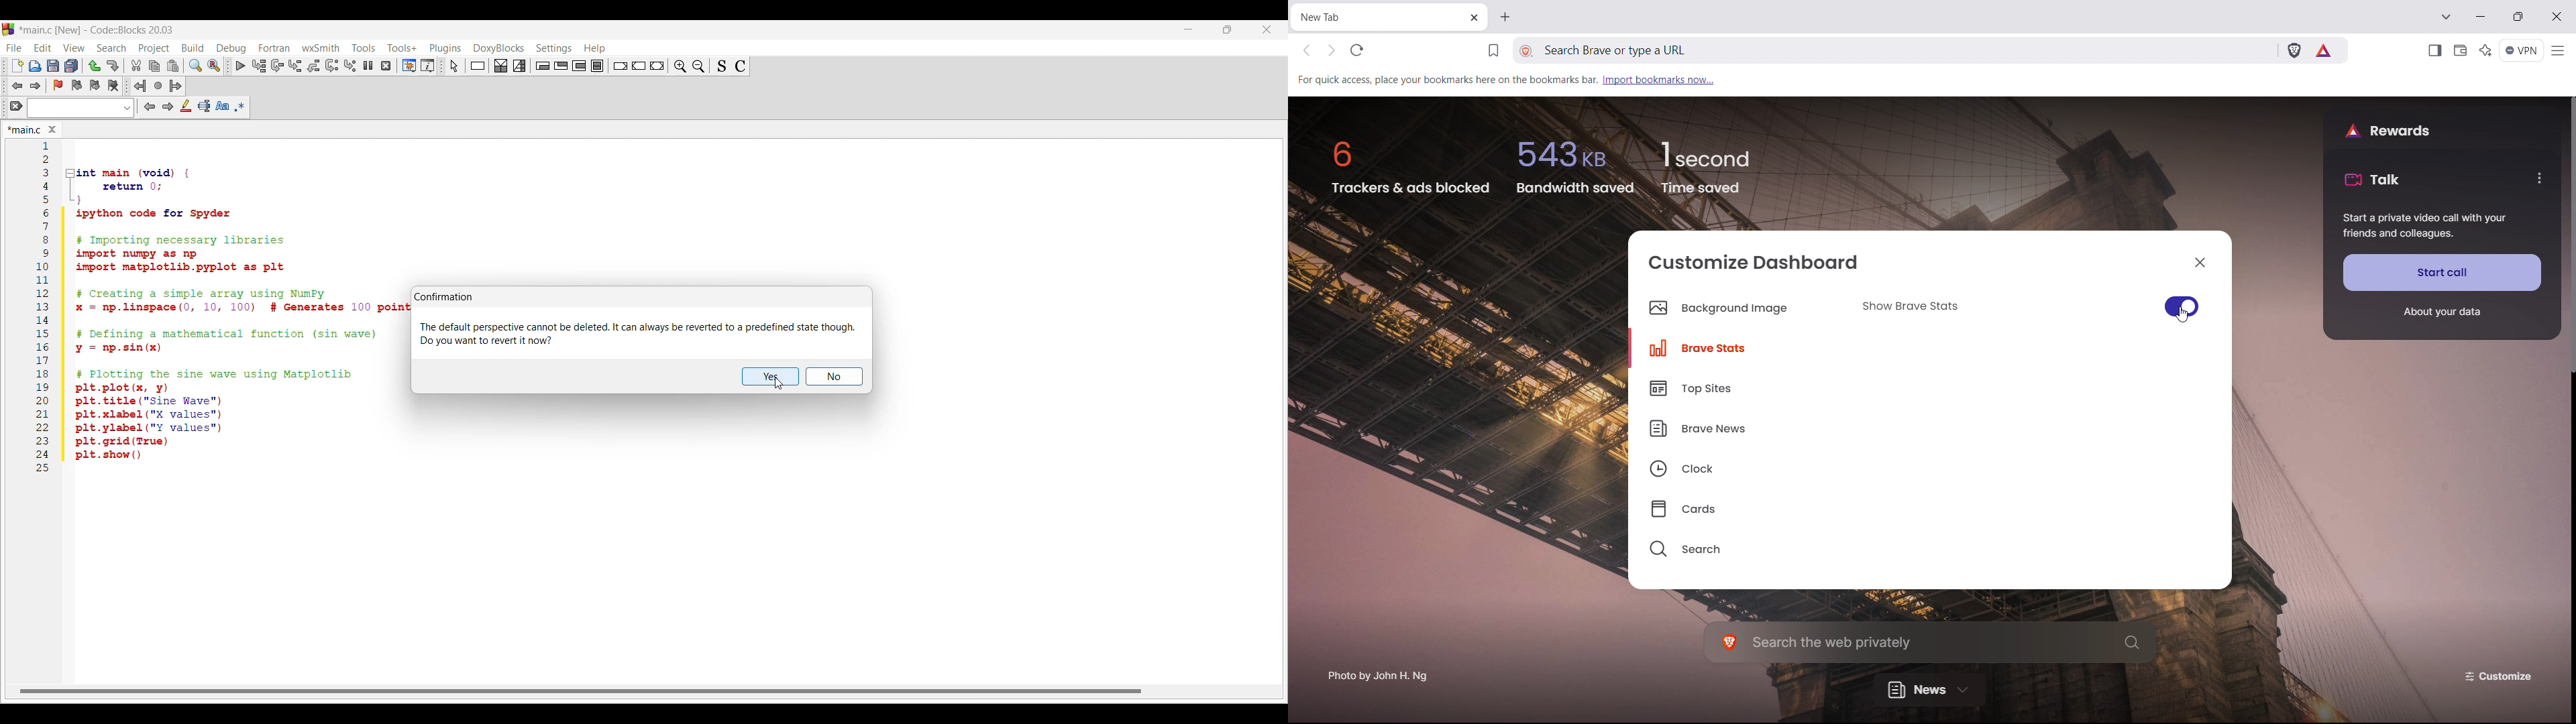 This screenshot has width=2576, height=728. I want to click on Stop debugger, so click(386, 66).